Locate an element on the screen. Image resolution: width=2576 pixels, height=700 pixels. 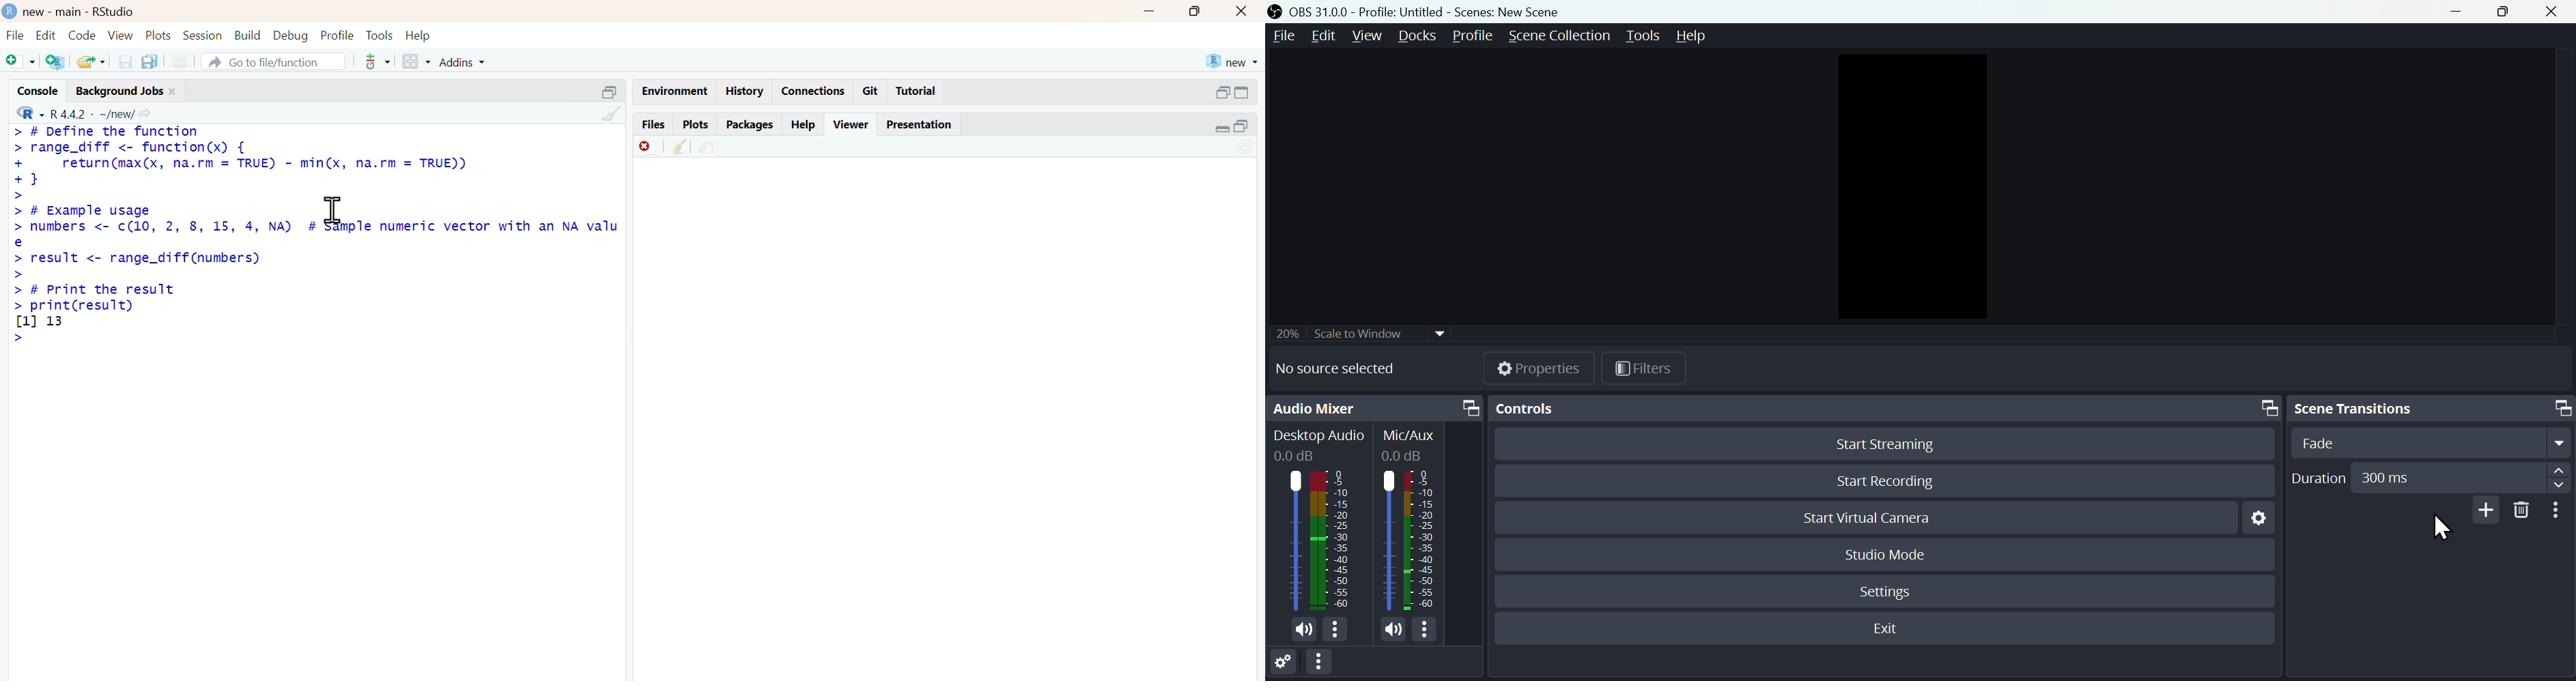
share folder as is located at coordinates (92, 61).